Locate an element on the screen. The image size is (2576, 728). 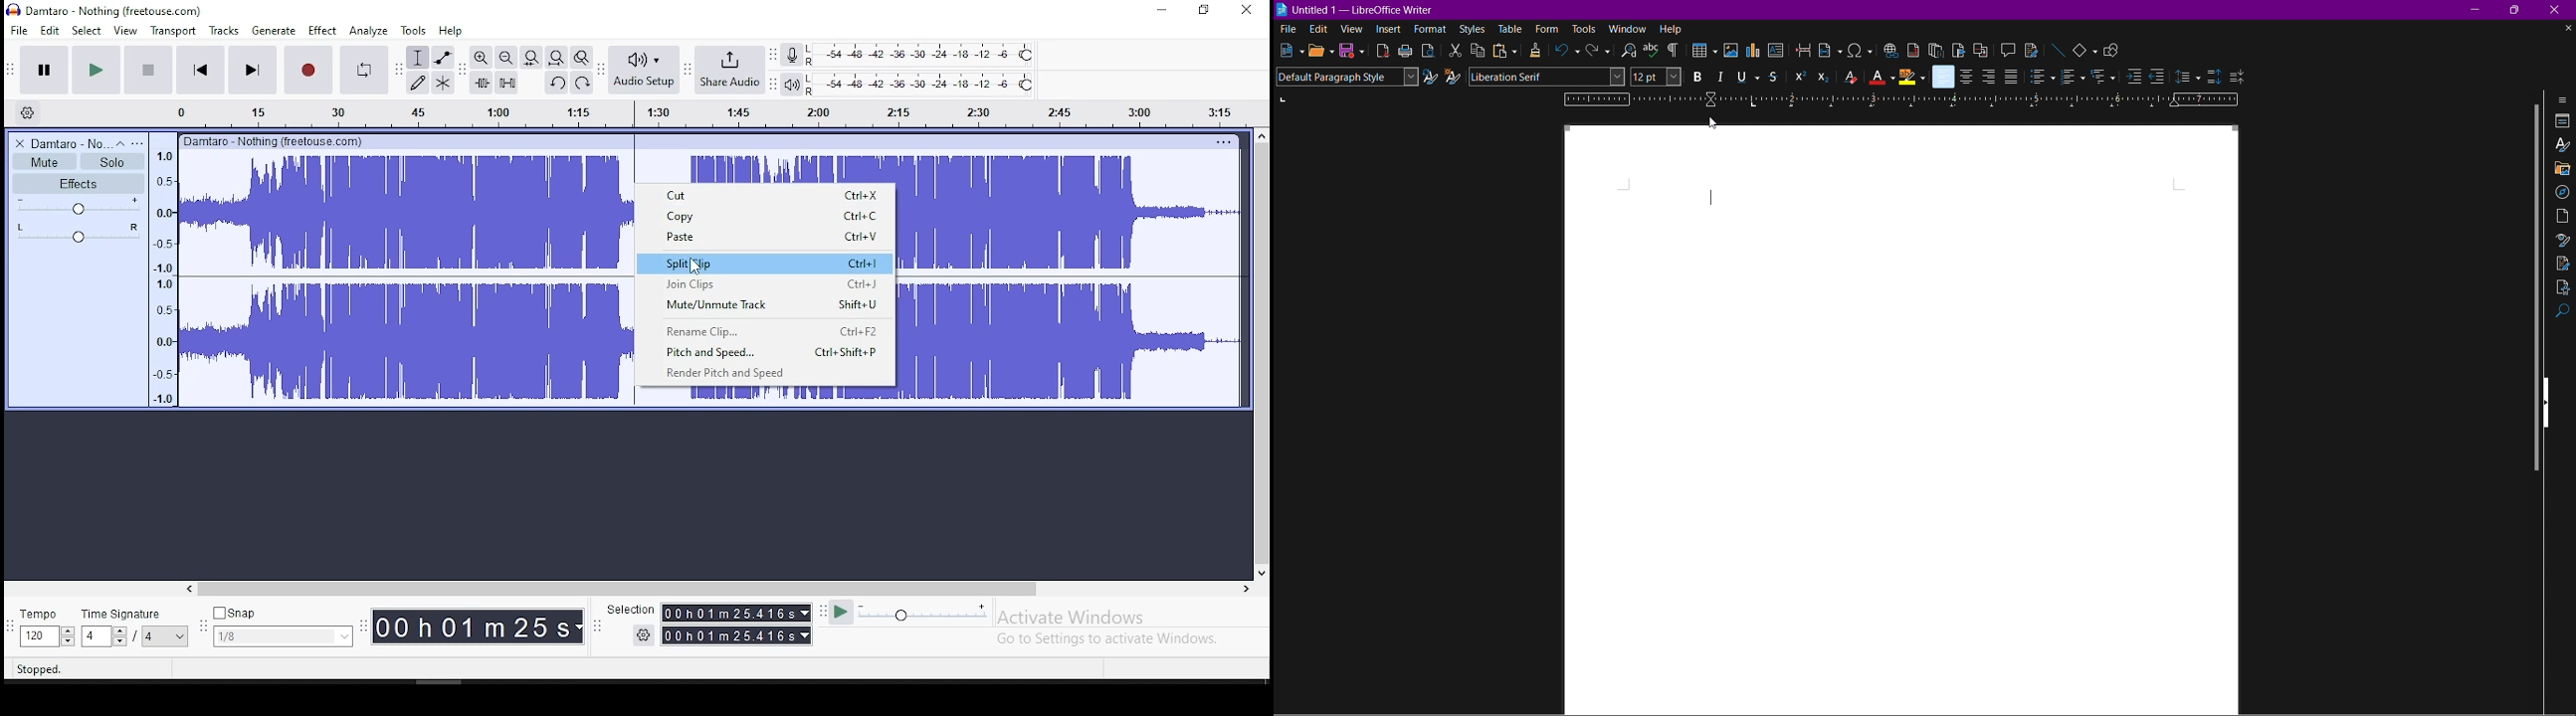
scroll left is located at coordinates (187, 588).